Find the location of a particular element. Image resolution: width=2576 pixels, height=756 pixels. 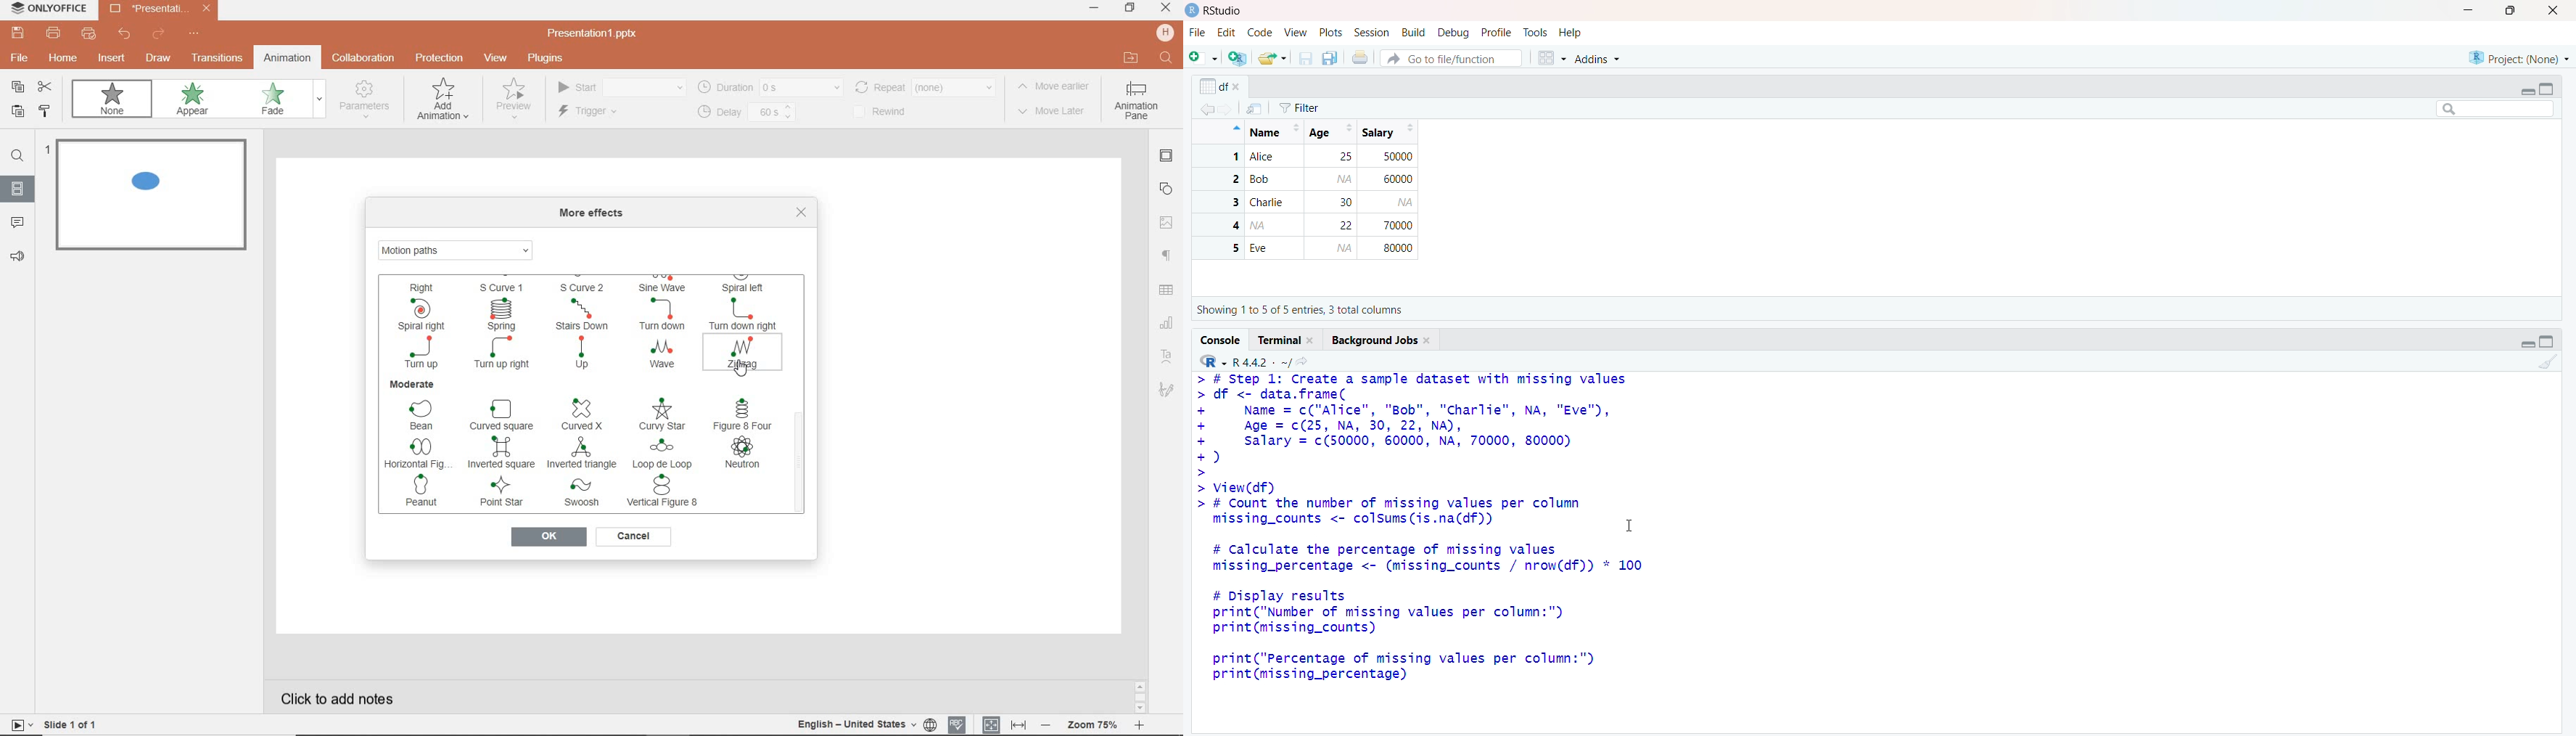

Filter is located at coordinates (1314, 105).